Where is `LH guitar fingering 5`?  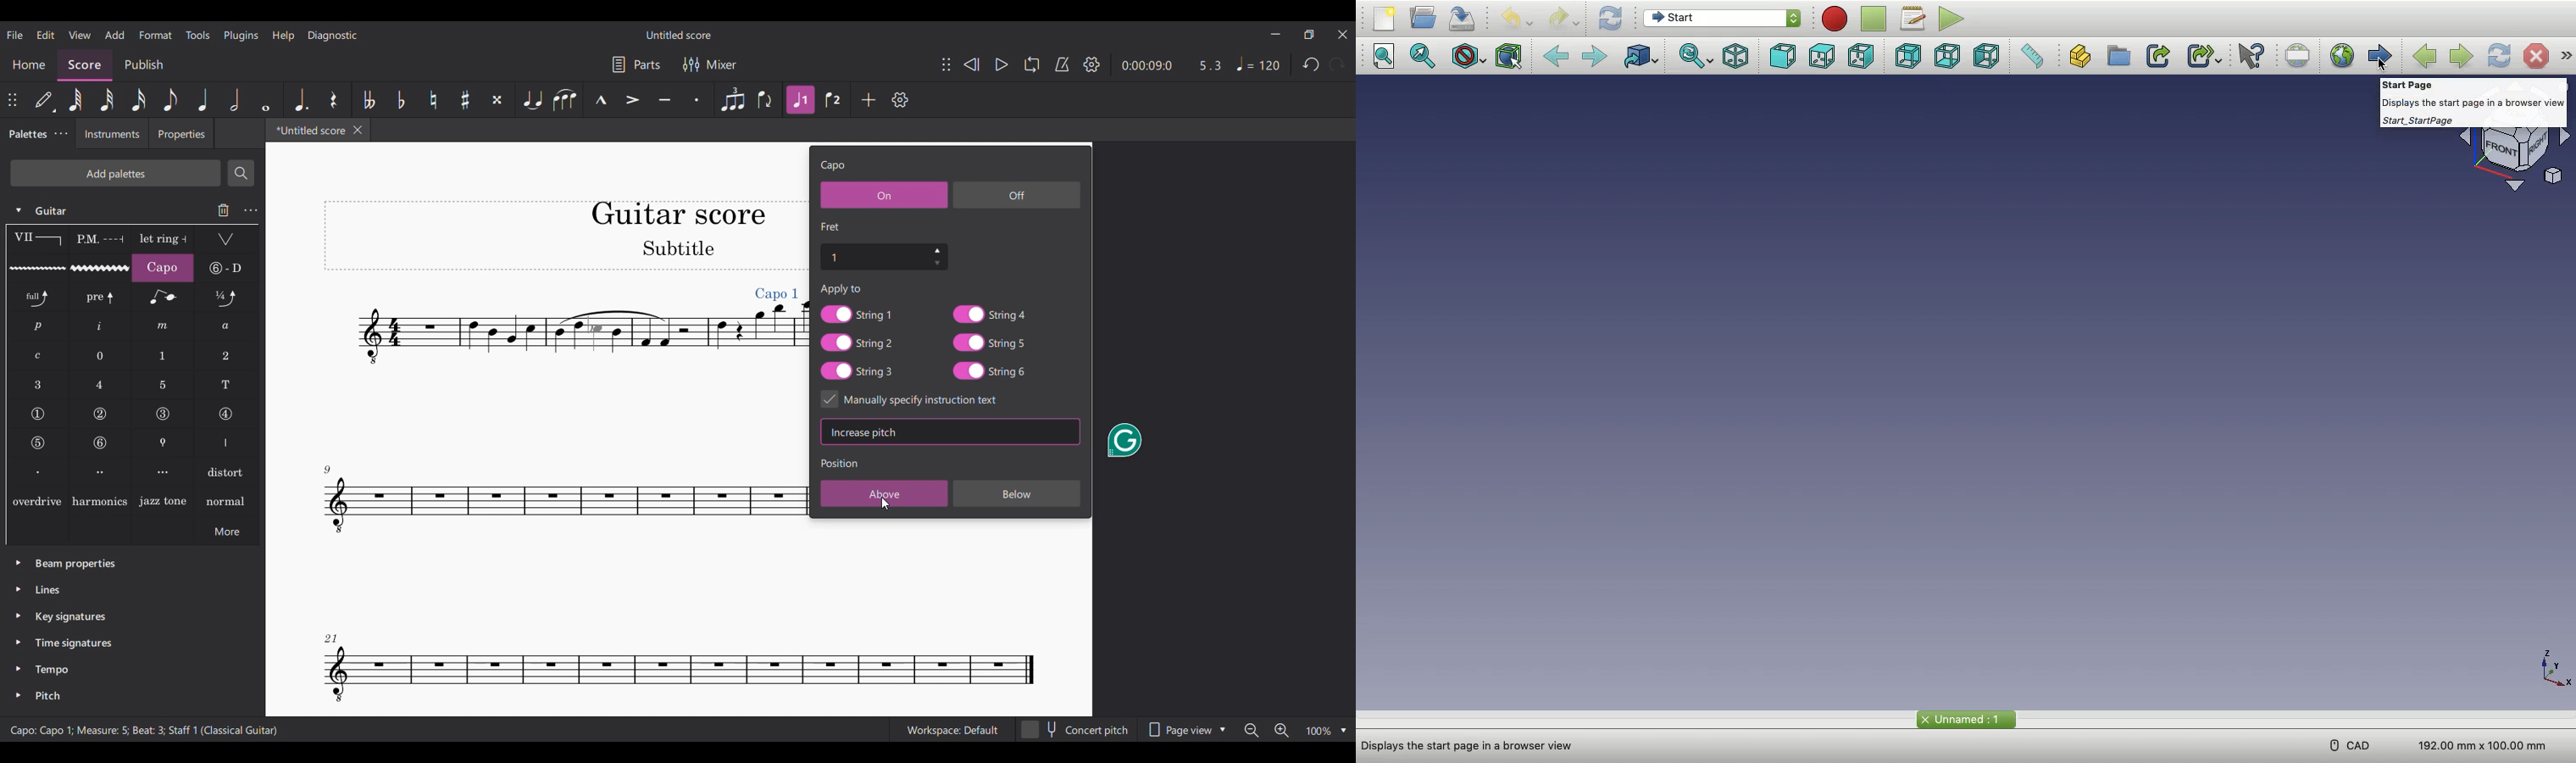
LH guitar fingering 5 is located at coordinates (163, 385).